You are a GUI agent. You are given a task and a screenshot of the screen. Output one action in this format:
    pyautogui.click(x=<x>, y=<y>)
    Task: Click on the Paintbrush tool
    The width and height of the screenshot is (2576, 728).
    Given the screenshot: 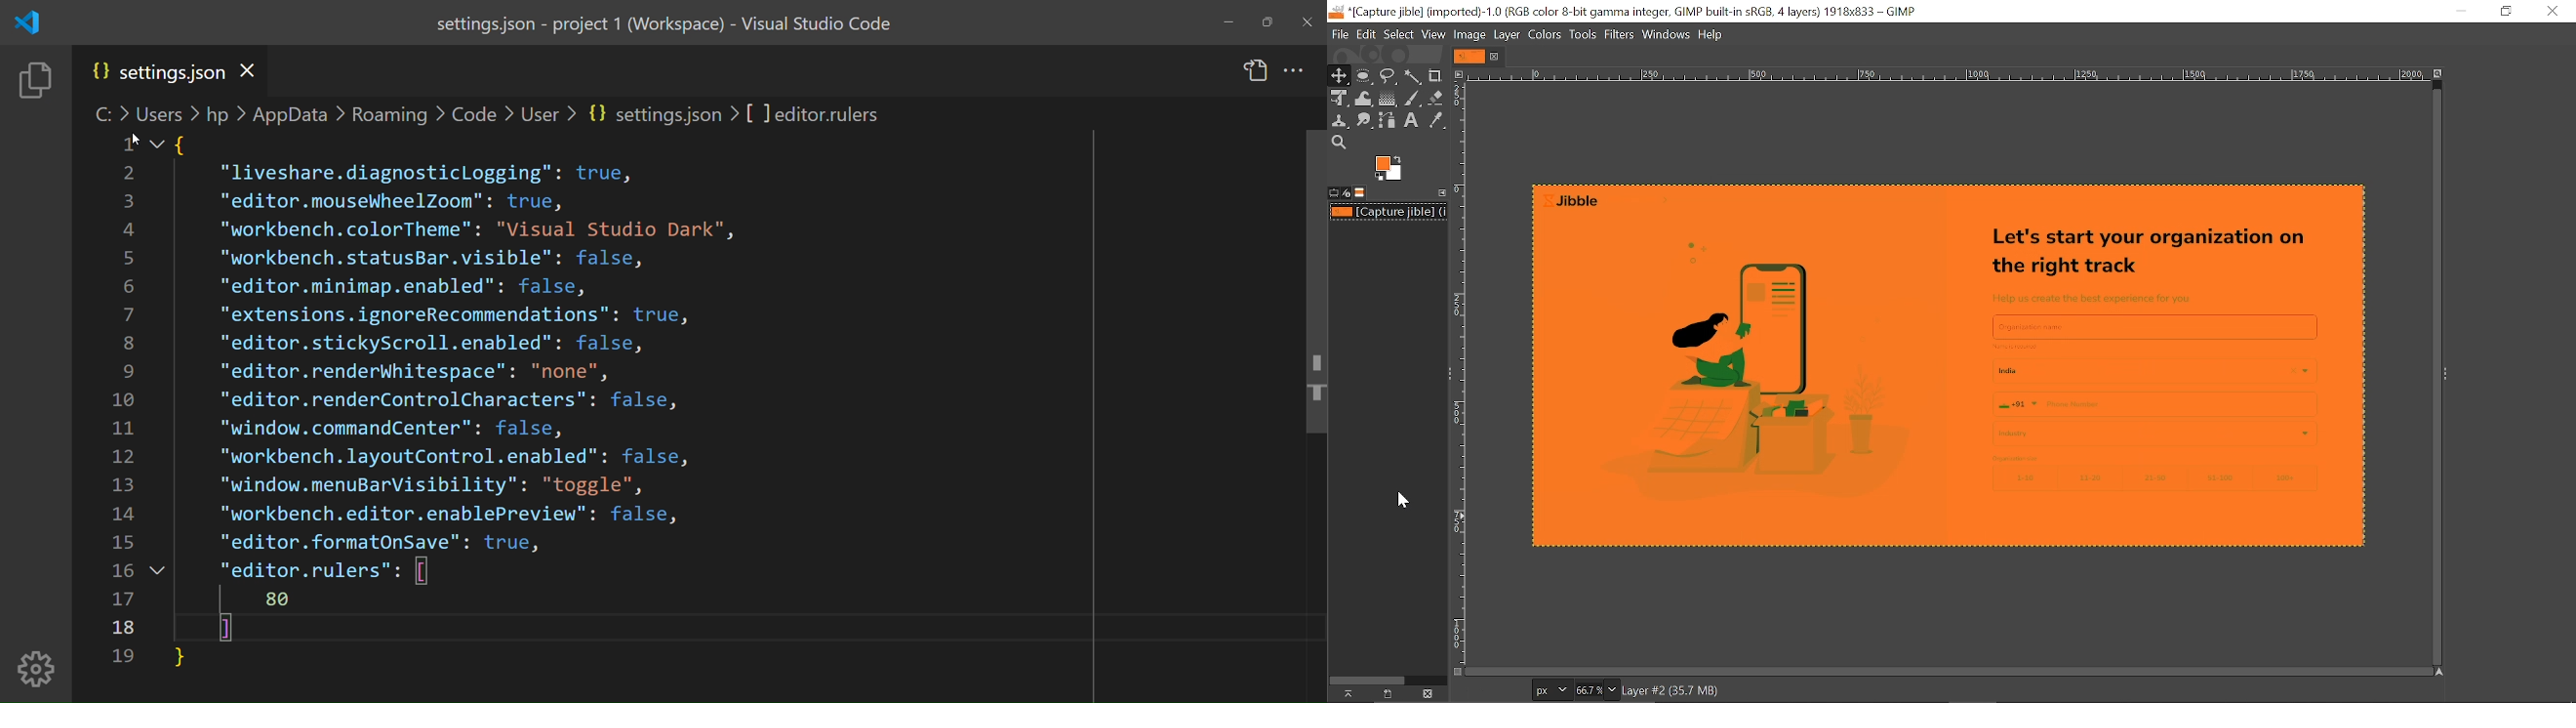 What is the action you would take?
    pyautogui.click(x=1413, y=99)
    